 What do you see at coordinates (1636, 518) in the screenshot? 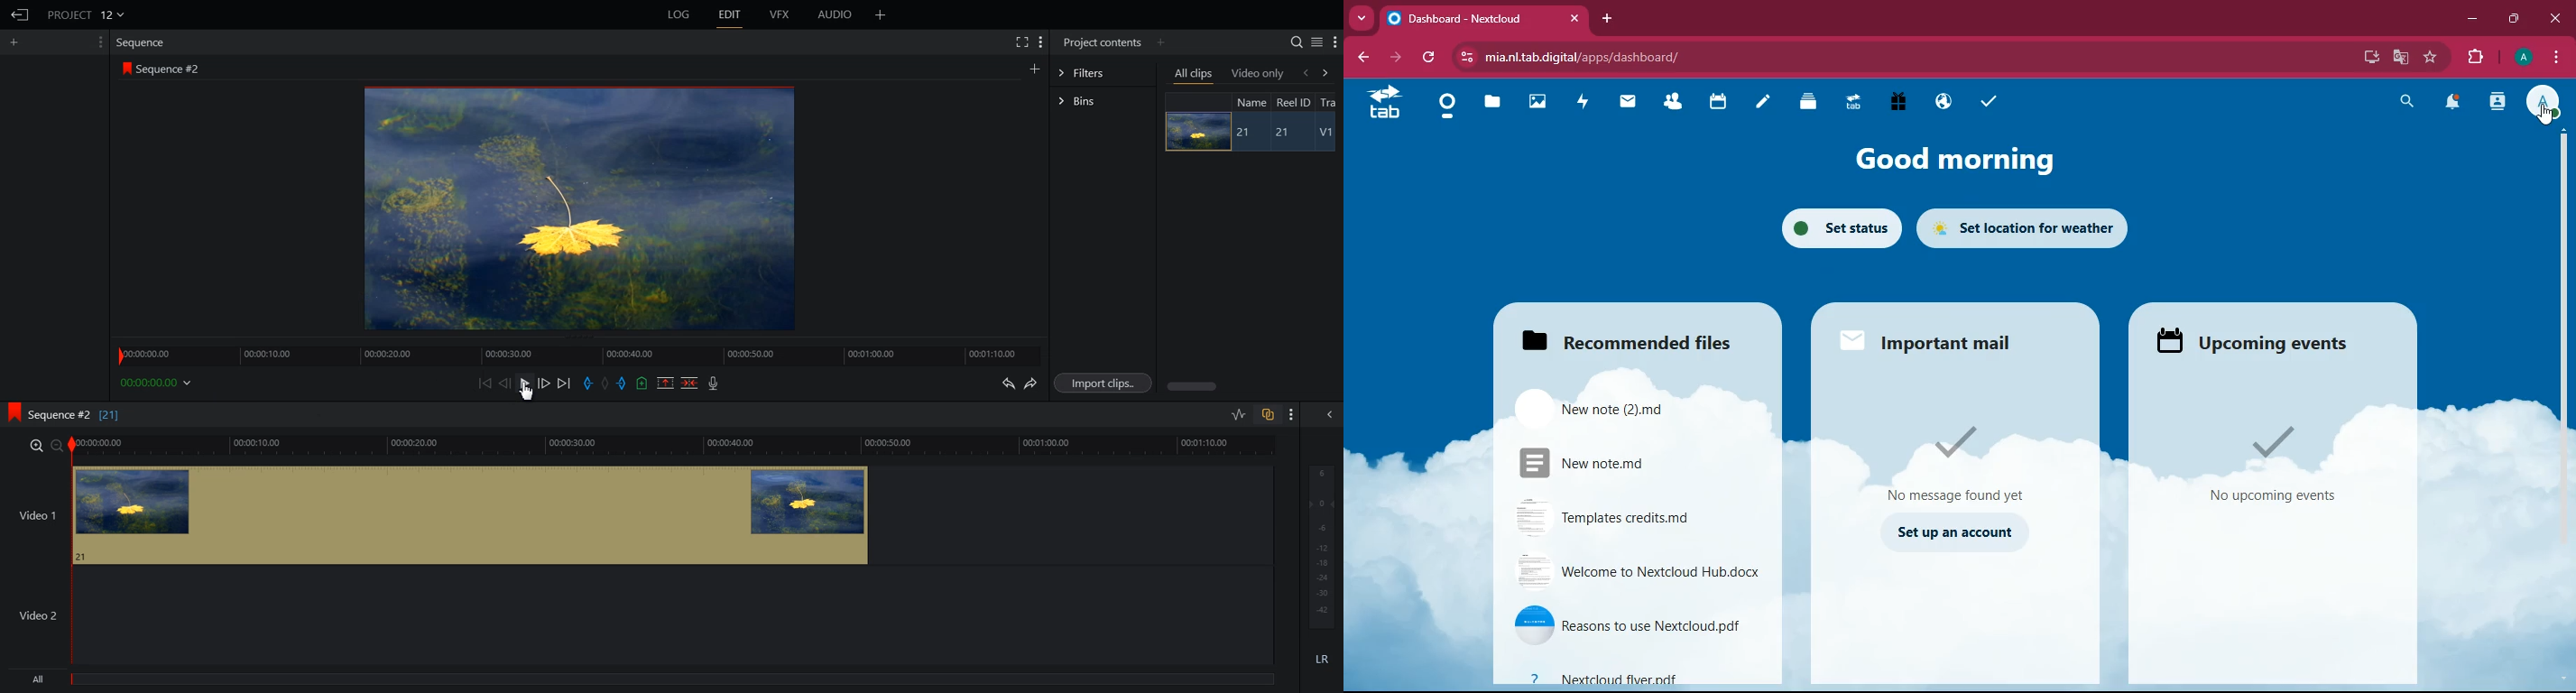
I see `file` at bounding box center [1636, 518].